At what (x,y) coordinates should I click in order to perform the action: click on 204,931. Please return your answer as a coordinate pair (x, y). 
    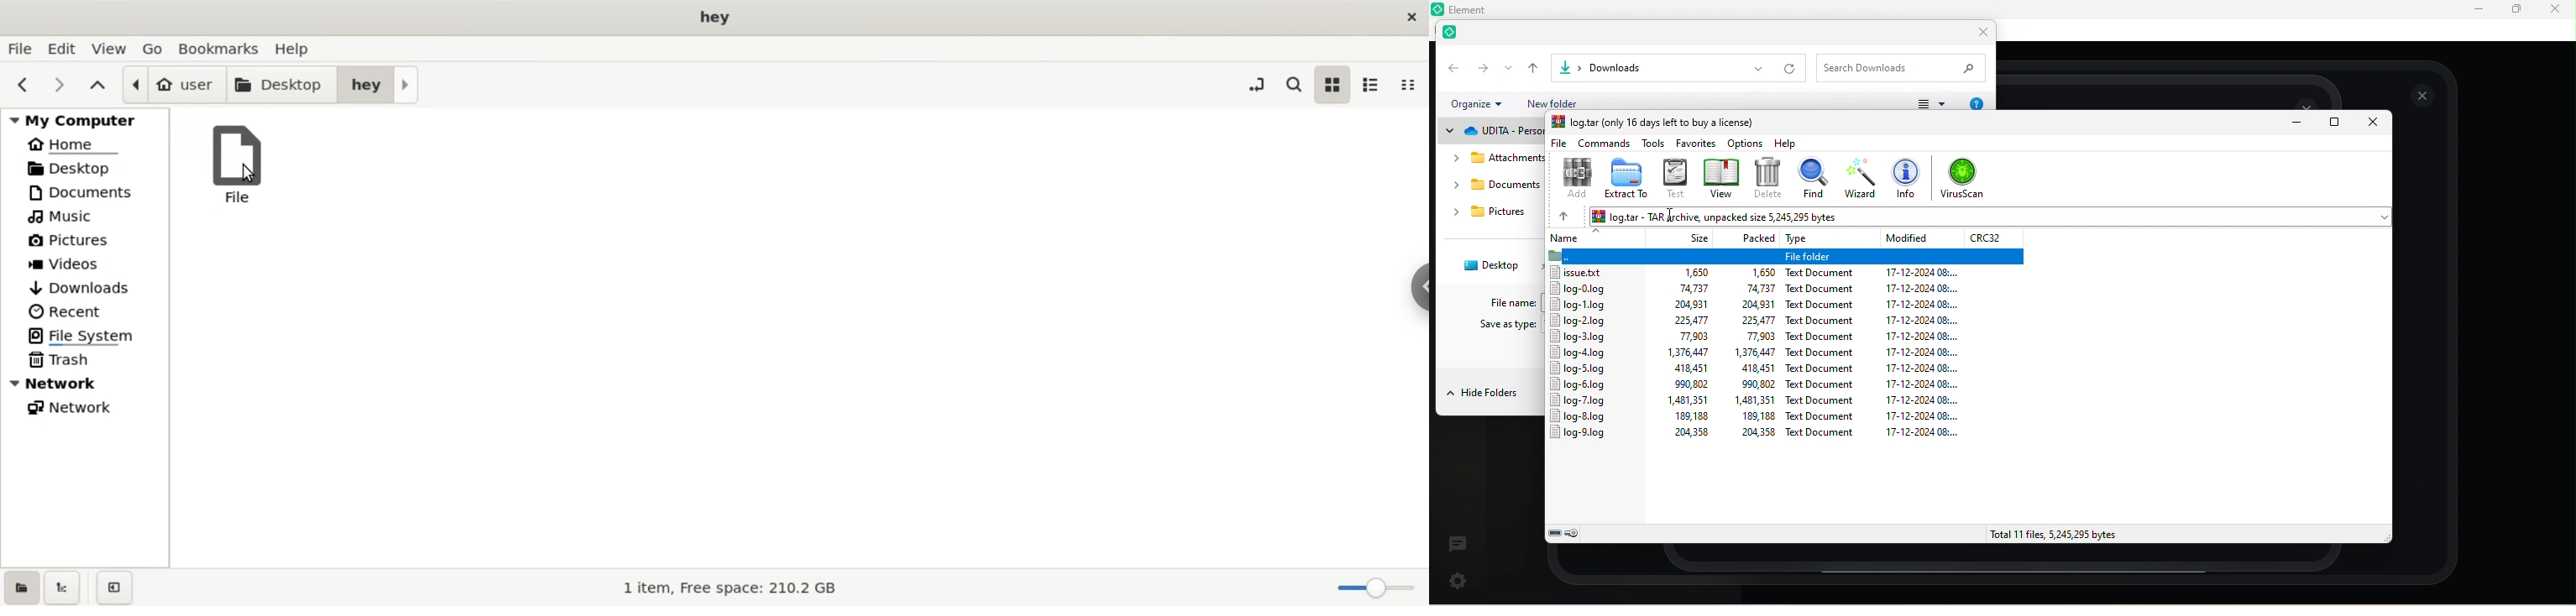
    Looking at the image, I should click on (1758, 306).